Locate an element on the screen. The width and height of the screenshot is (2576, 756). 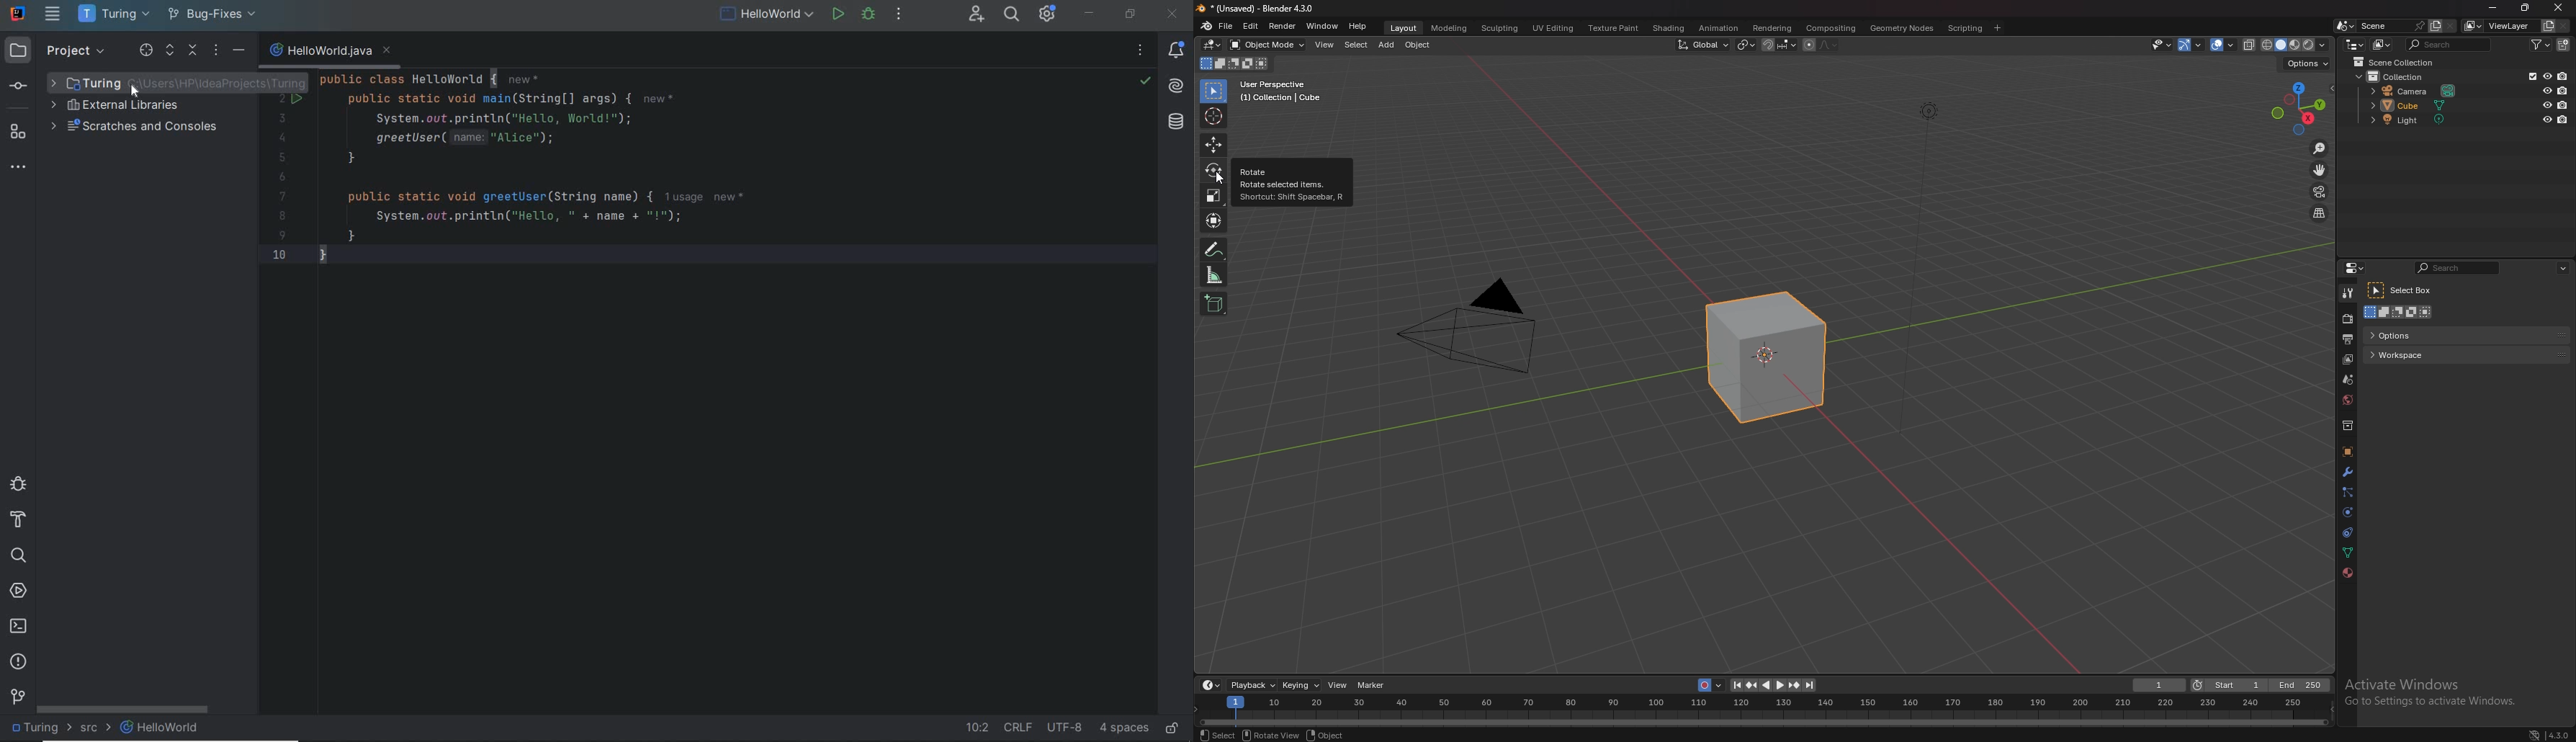
constraints is located at coordinates (2348, 532).